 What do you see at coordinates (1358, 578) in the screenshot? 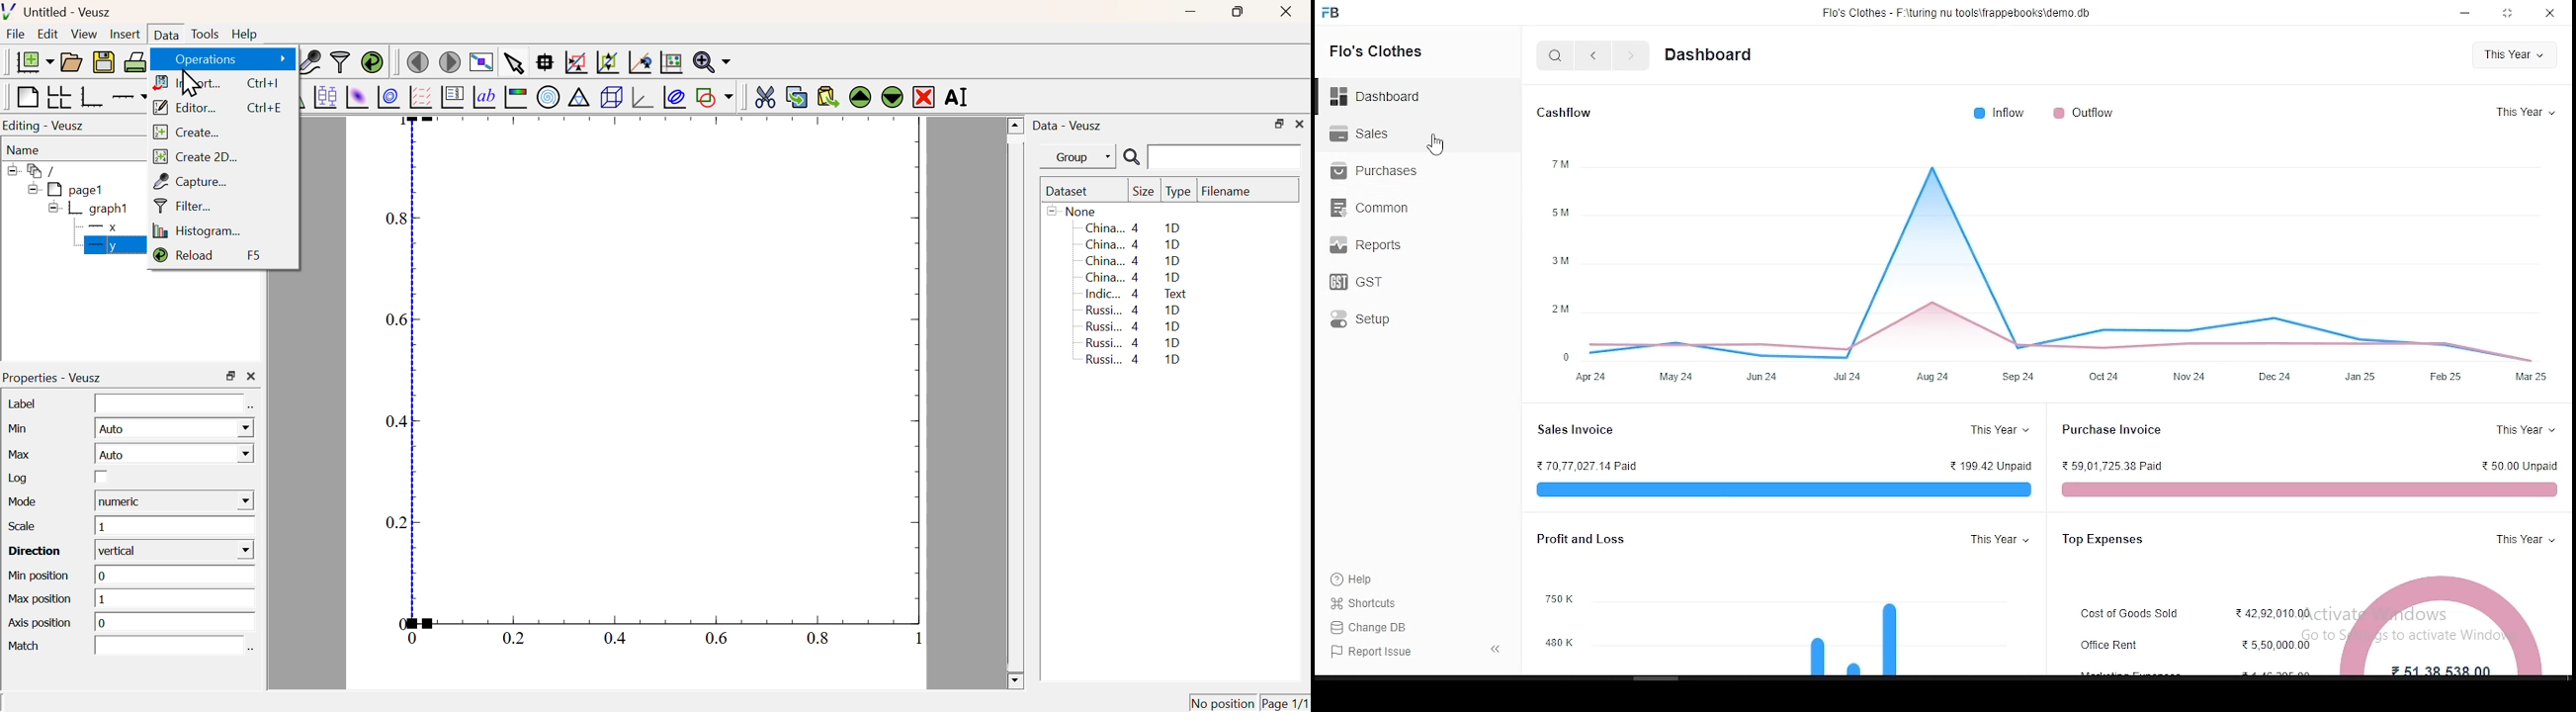
I see `help` at bounding box center [1358, 578].